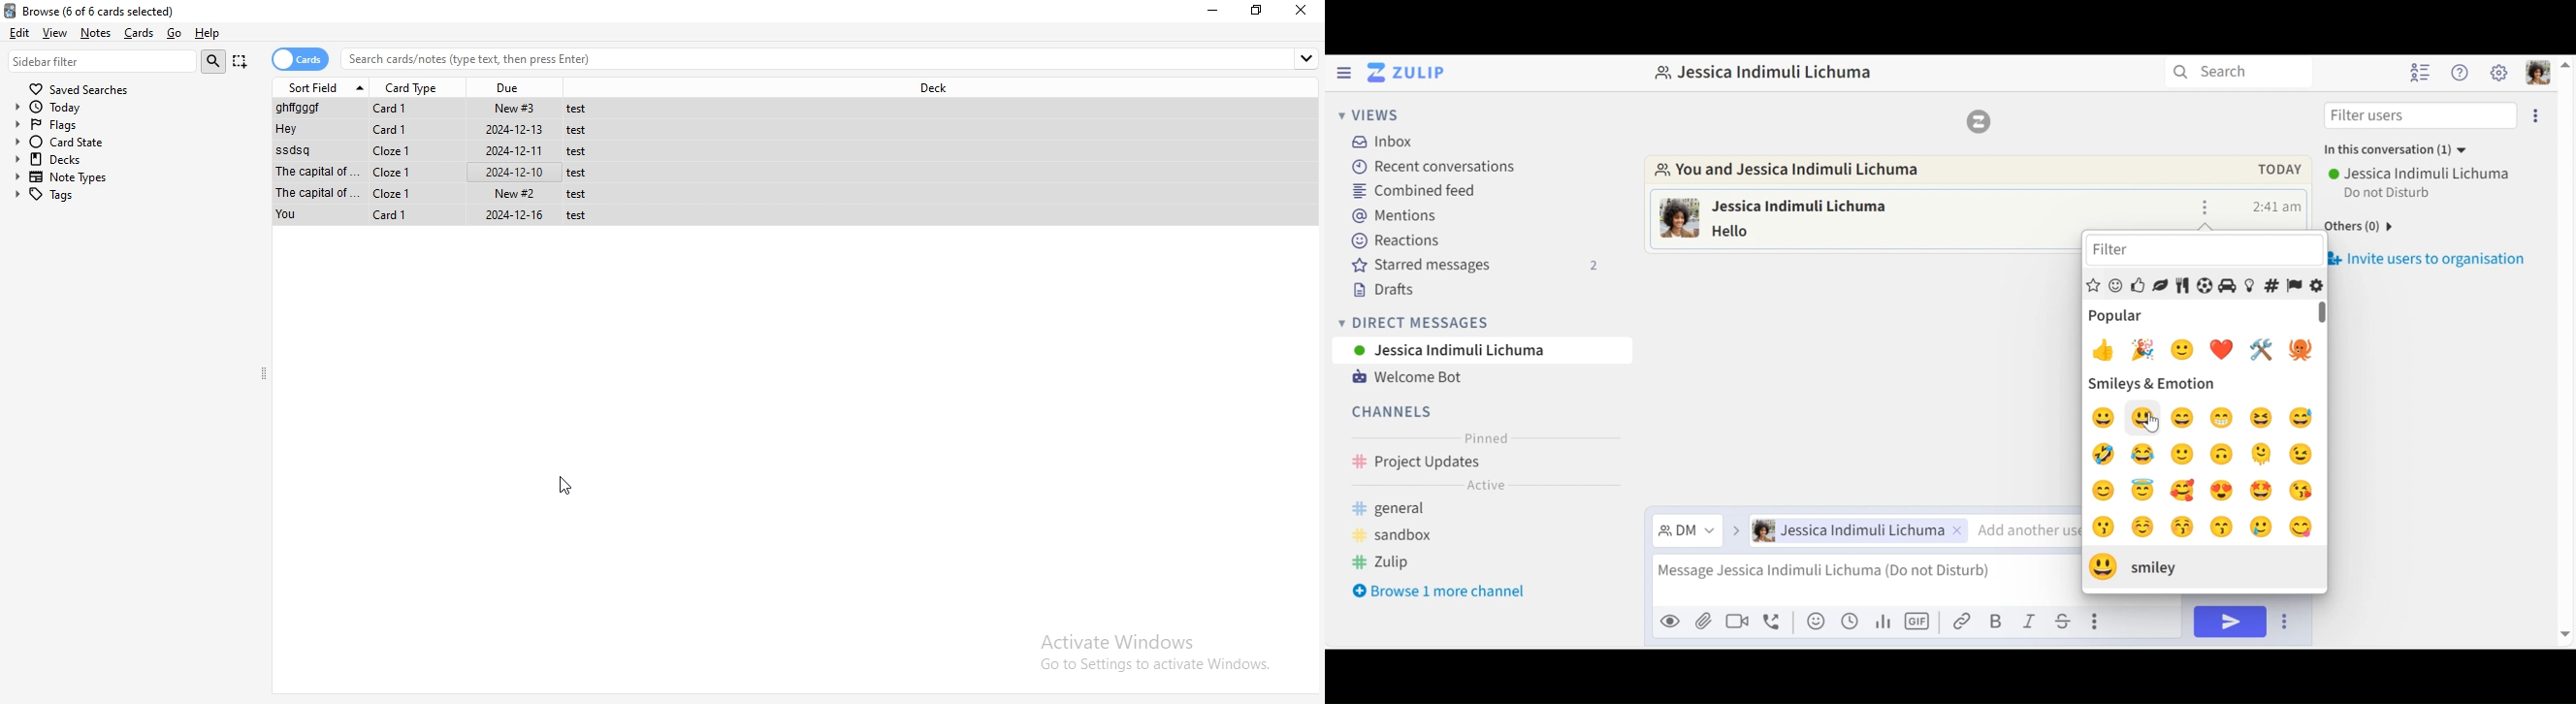 This screenshot has width=2576, height=728. What do you see at coordinates (1391, 141) in the screenshot?
I see `Inbox` at bounding box center [1391, 141].